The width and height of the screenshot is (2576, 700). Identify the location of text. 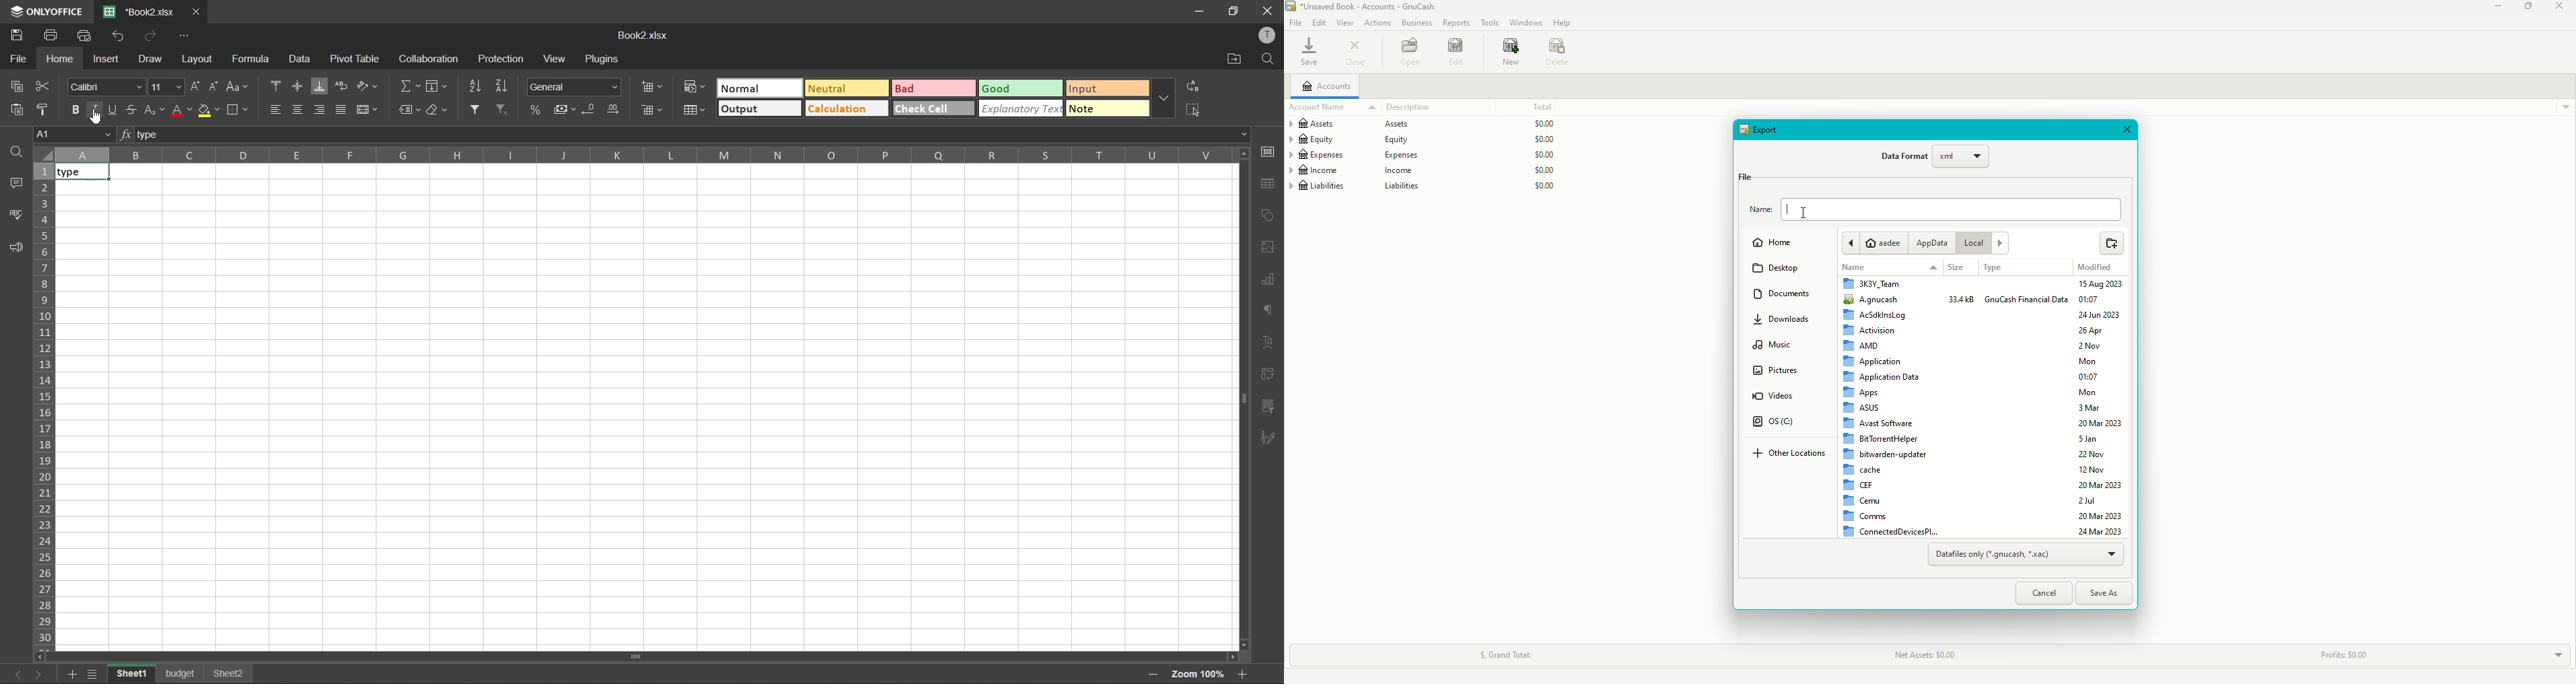
(1270, 343).